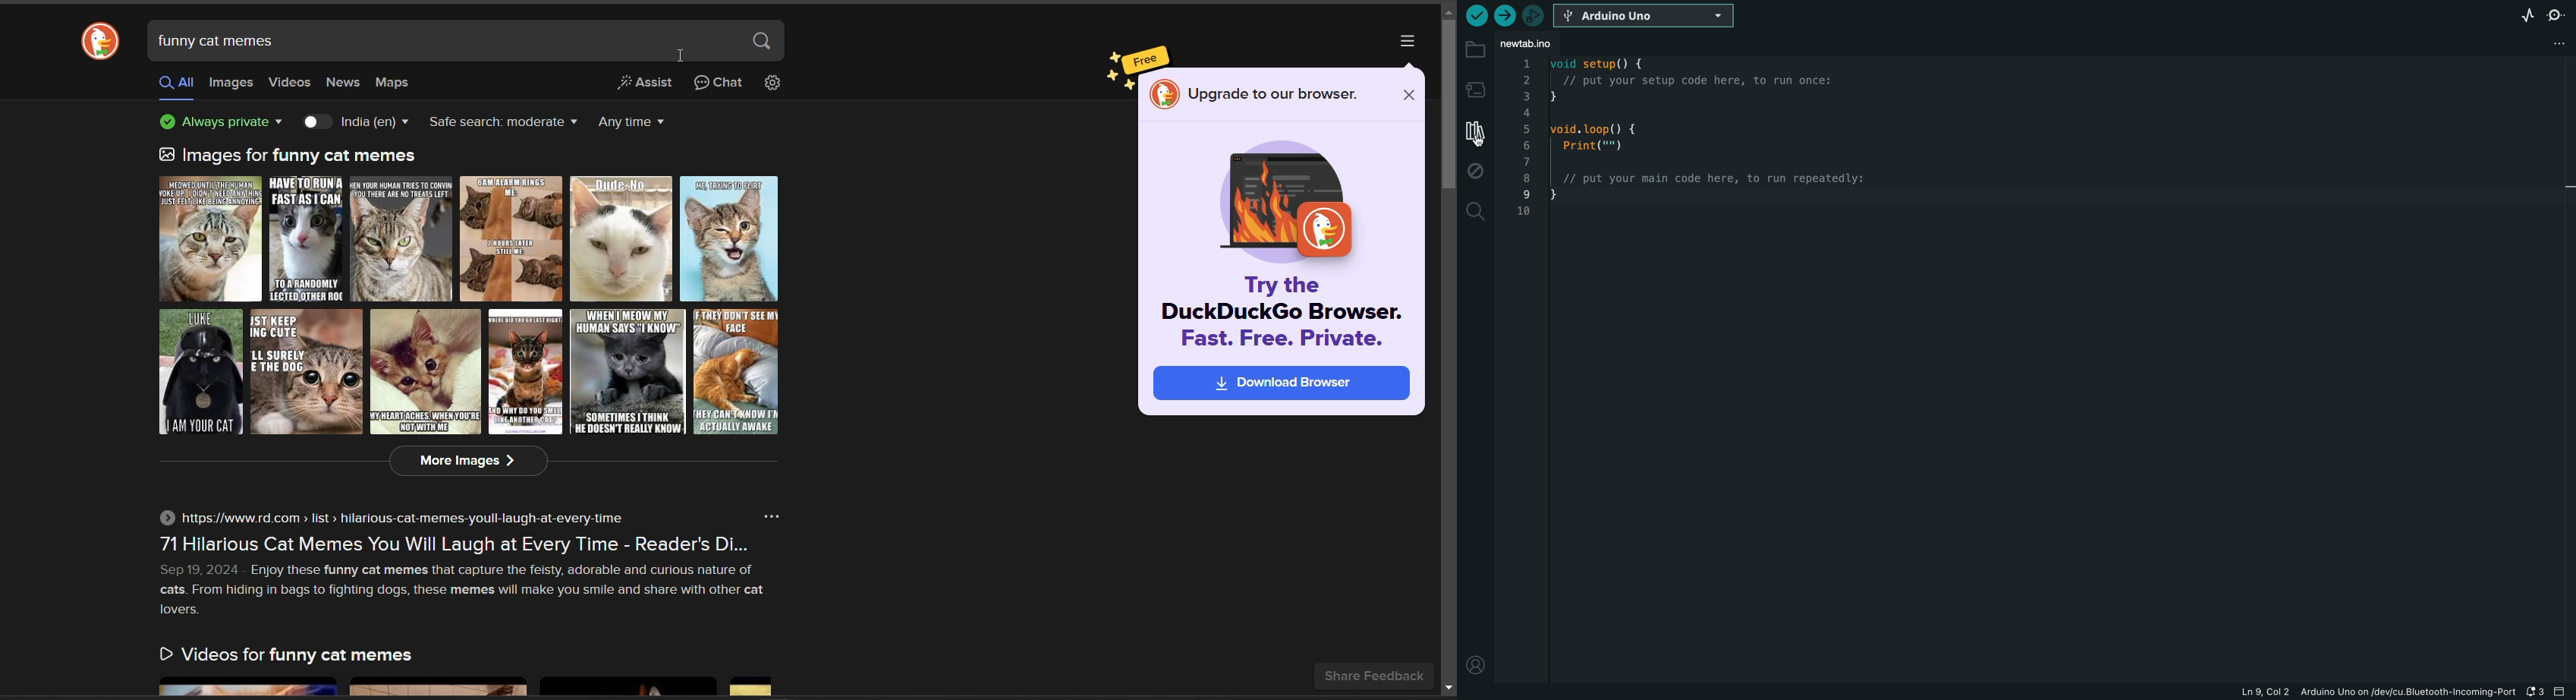 Image resolution: width=2576 pixels, height=700 pixels. What do you see at coordinates (681, 55) in the screenshot?
I see `cursor` at bounding box center [681, 55].